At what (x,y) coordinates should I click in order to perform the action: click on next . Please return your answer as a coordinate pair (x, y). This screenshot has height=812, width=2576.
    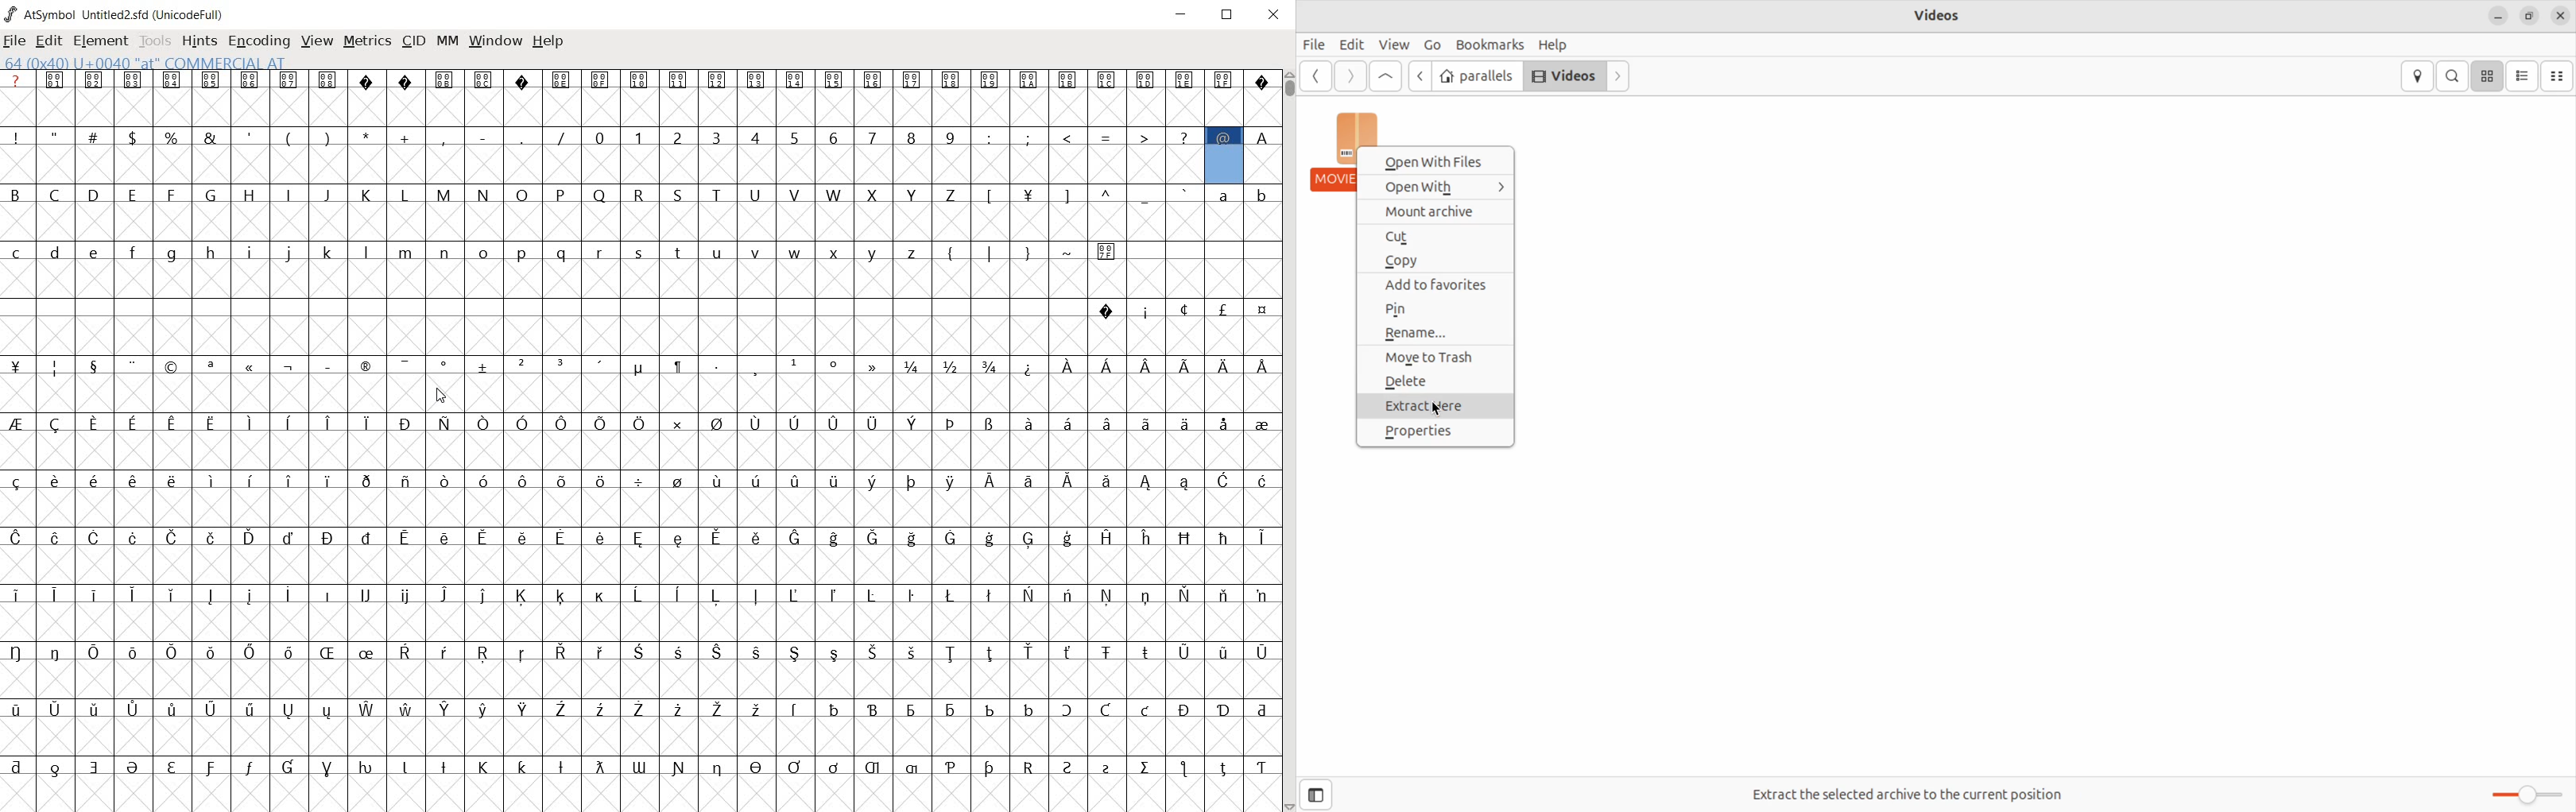
    Looking at the image, I should click on (1618, 76).